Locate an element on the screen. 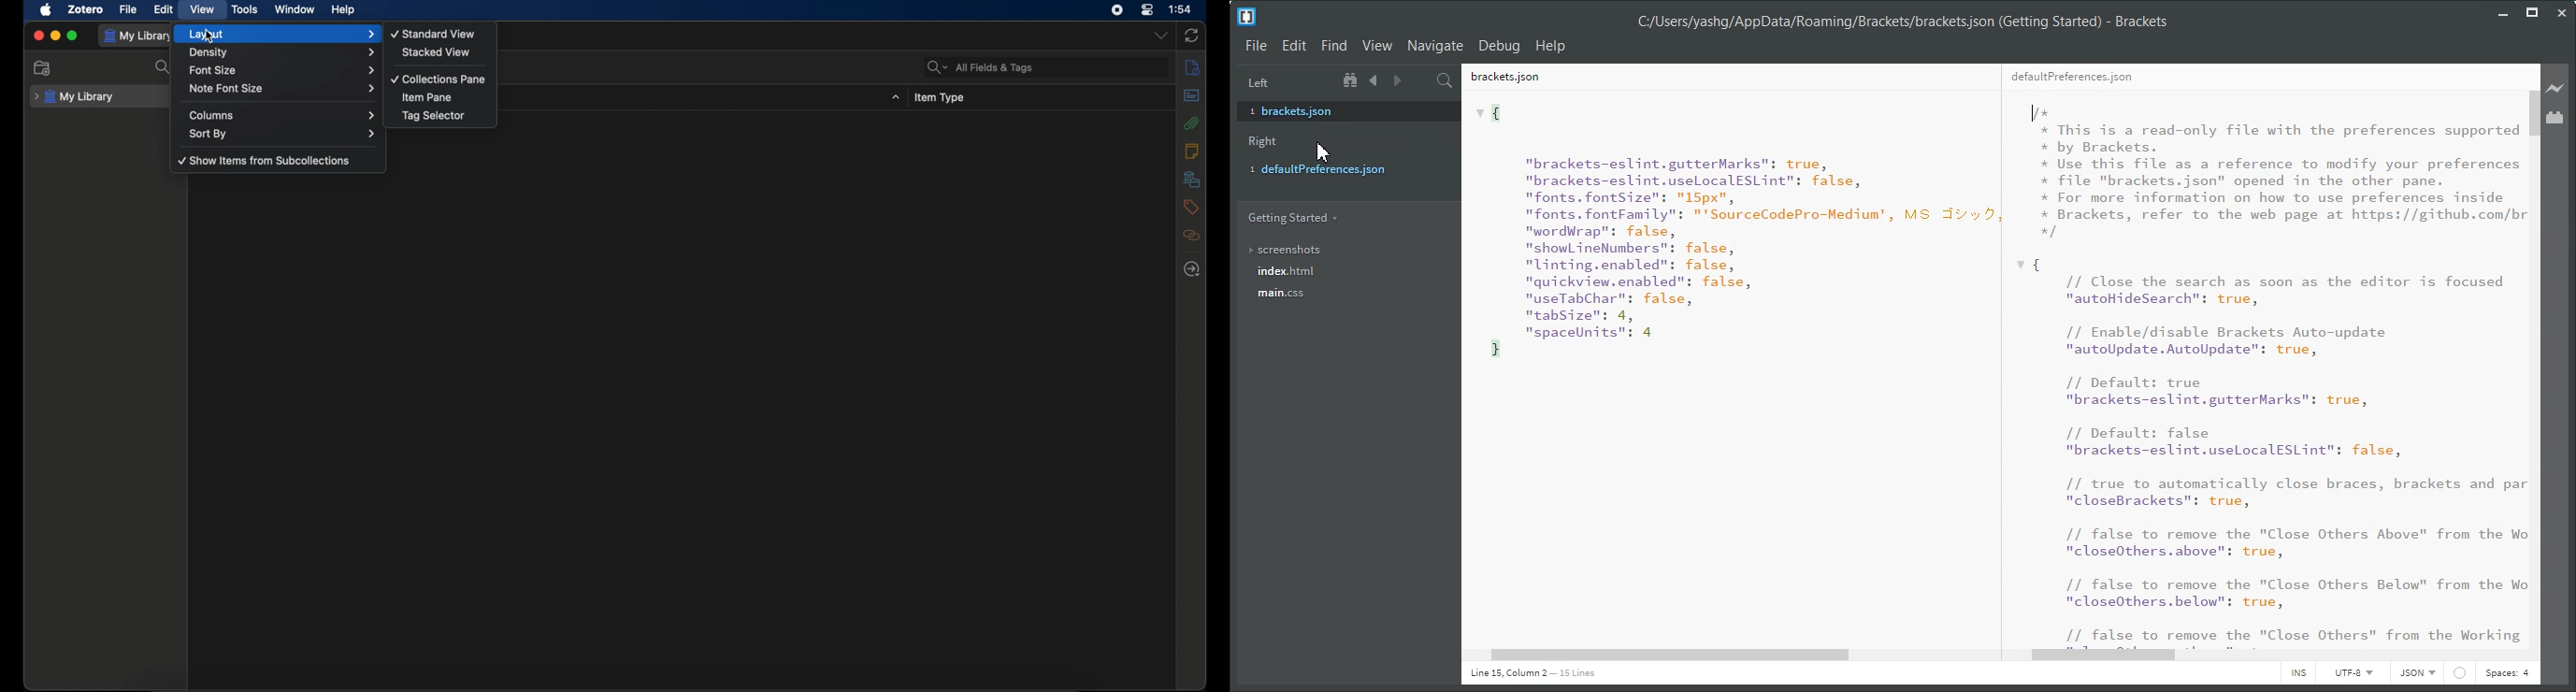  Find is located at coordinates (1333, 46).